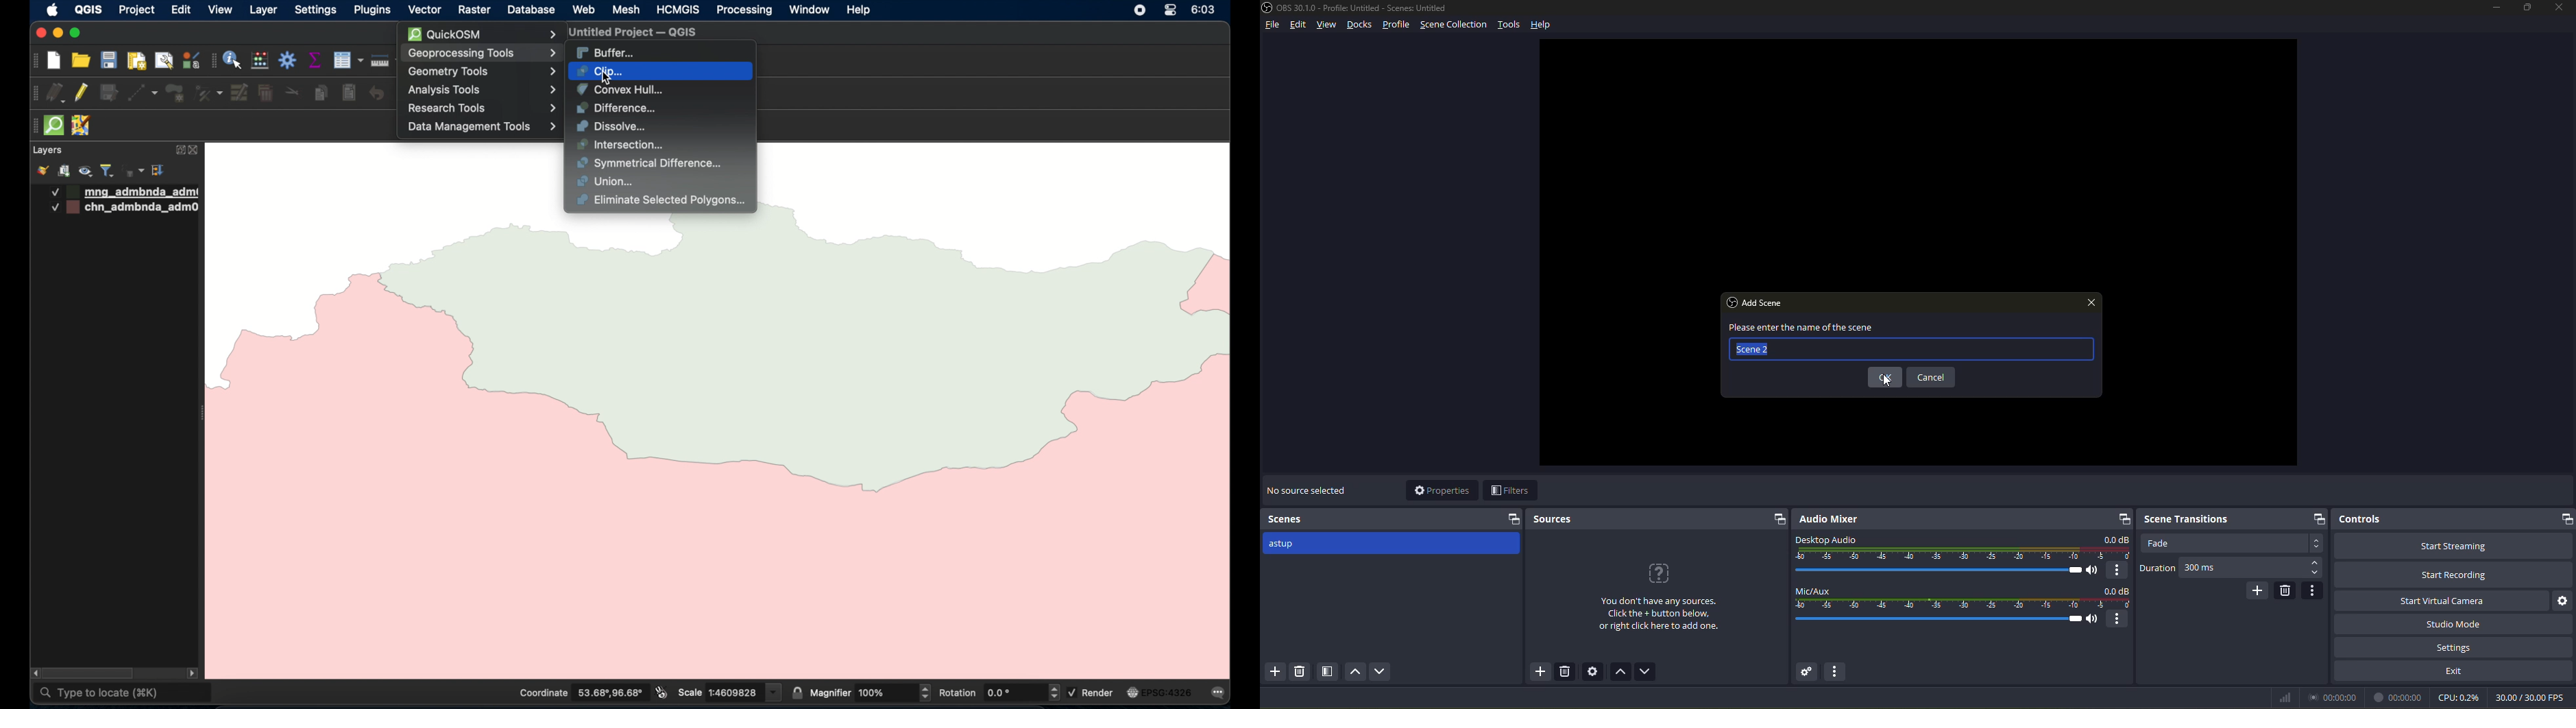 This screenshot has height=728, width=2576. I want to click on control center, so click(1170, 10).